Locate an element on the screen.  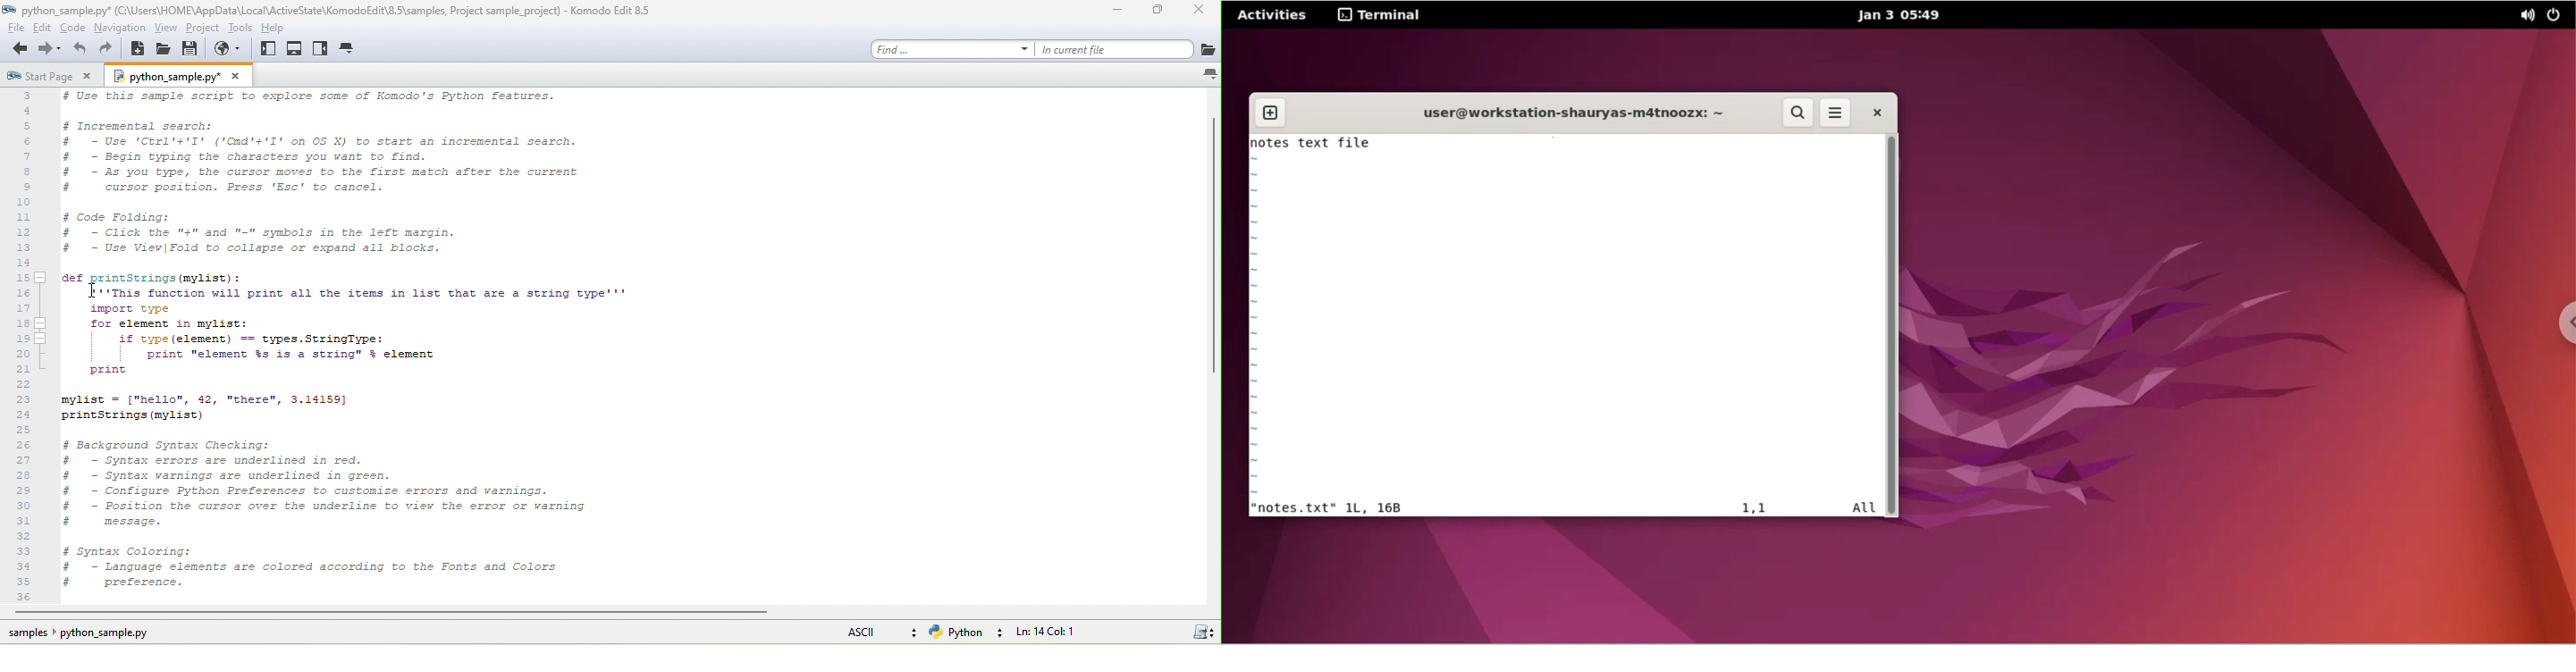
close is located at coordinates (88, 78).